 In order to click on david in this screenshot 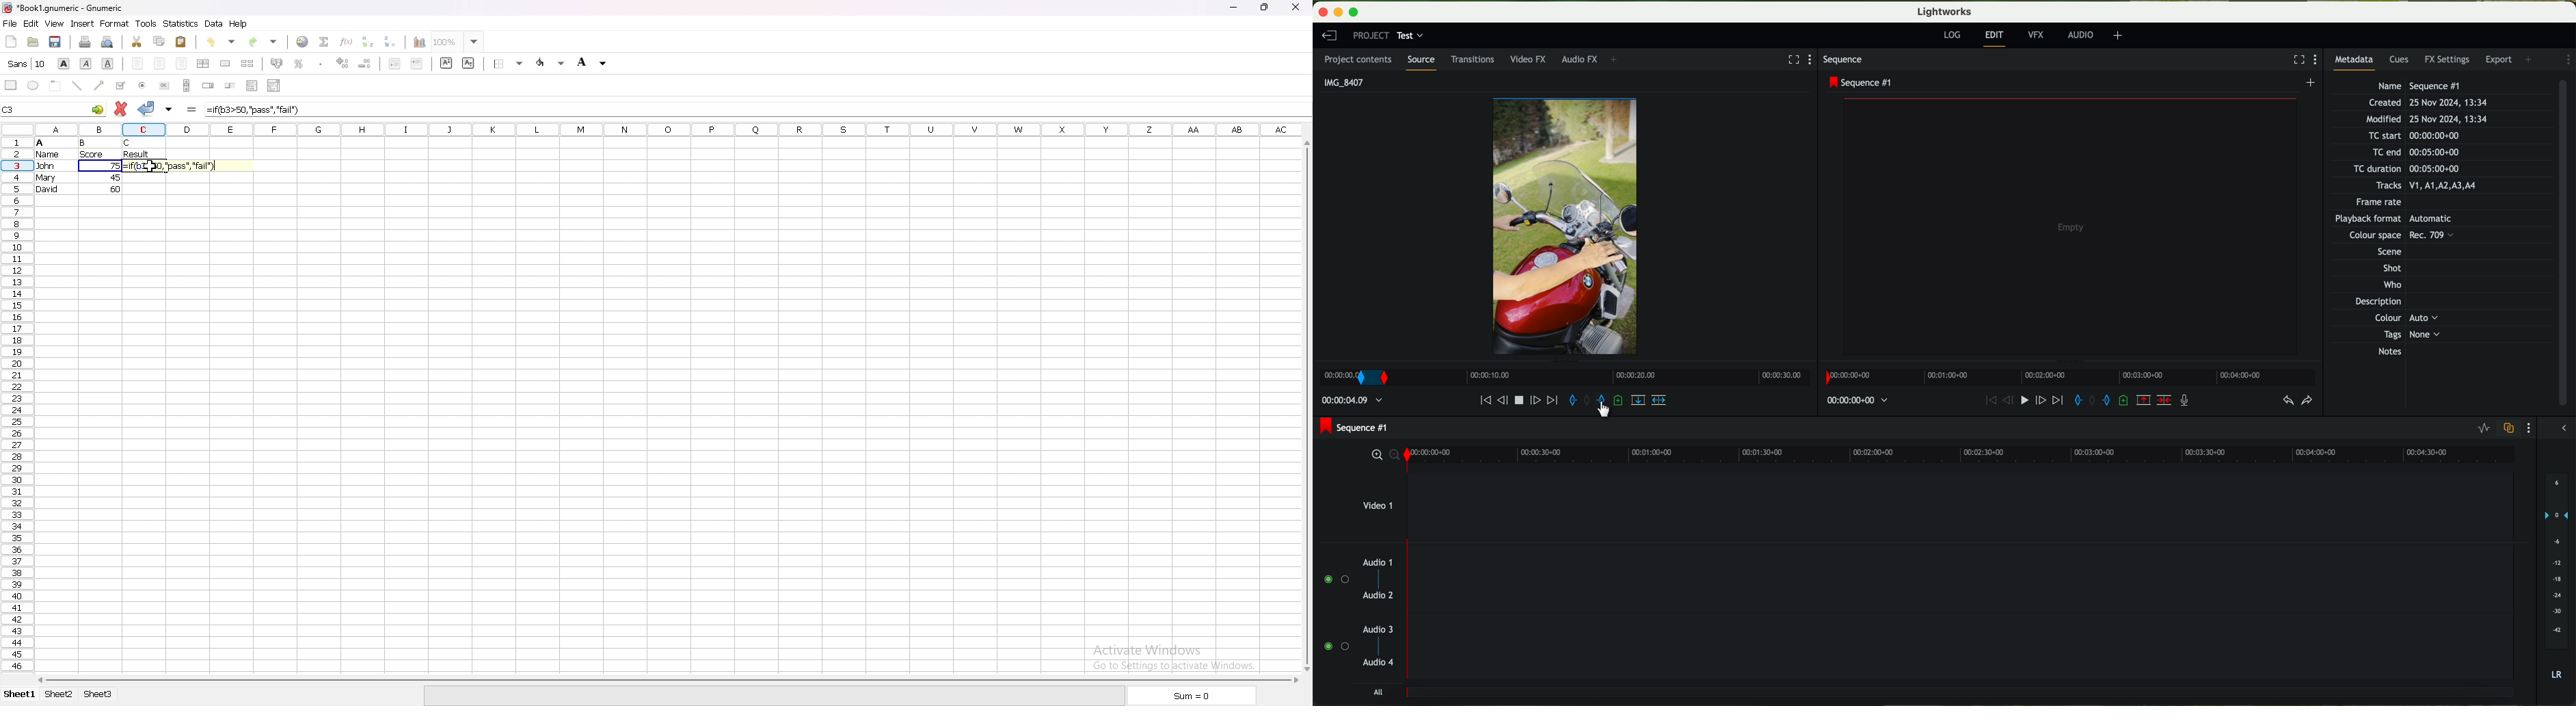, I will do `click(47, 189)`.